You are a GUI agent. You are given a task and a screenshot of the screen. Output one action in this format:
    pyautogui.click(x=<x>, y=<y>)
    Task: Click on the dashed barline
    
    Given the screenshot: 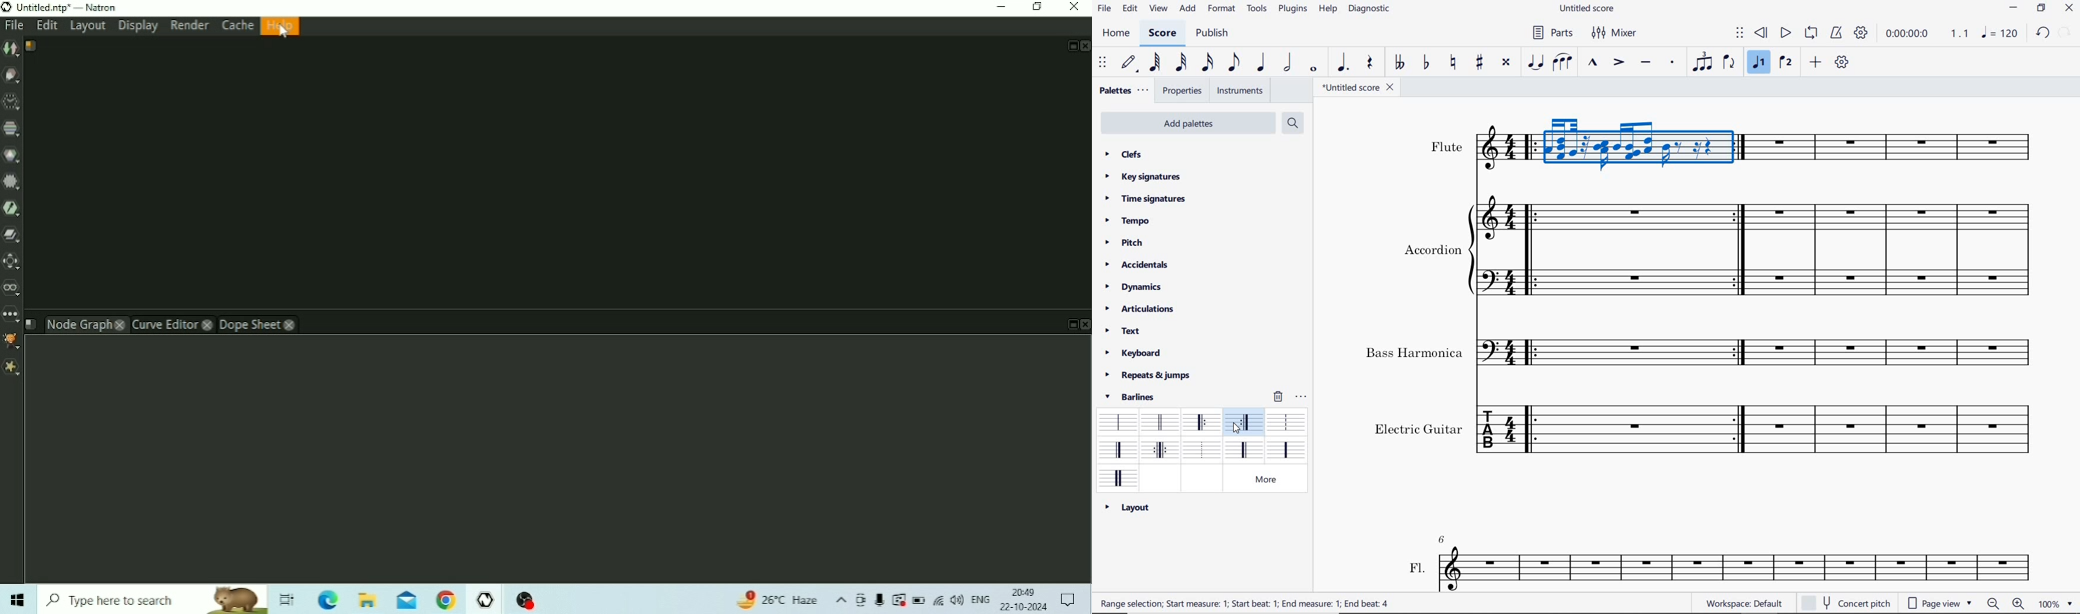 What is the action you would take?
    pyautogui.click(x=1286, y=421)
    